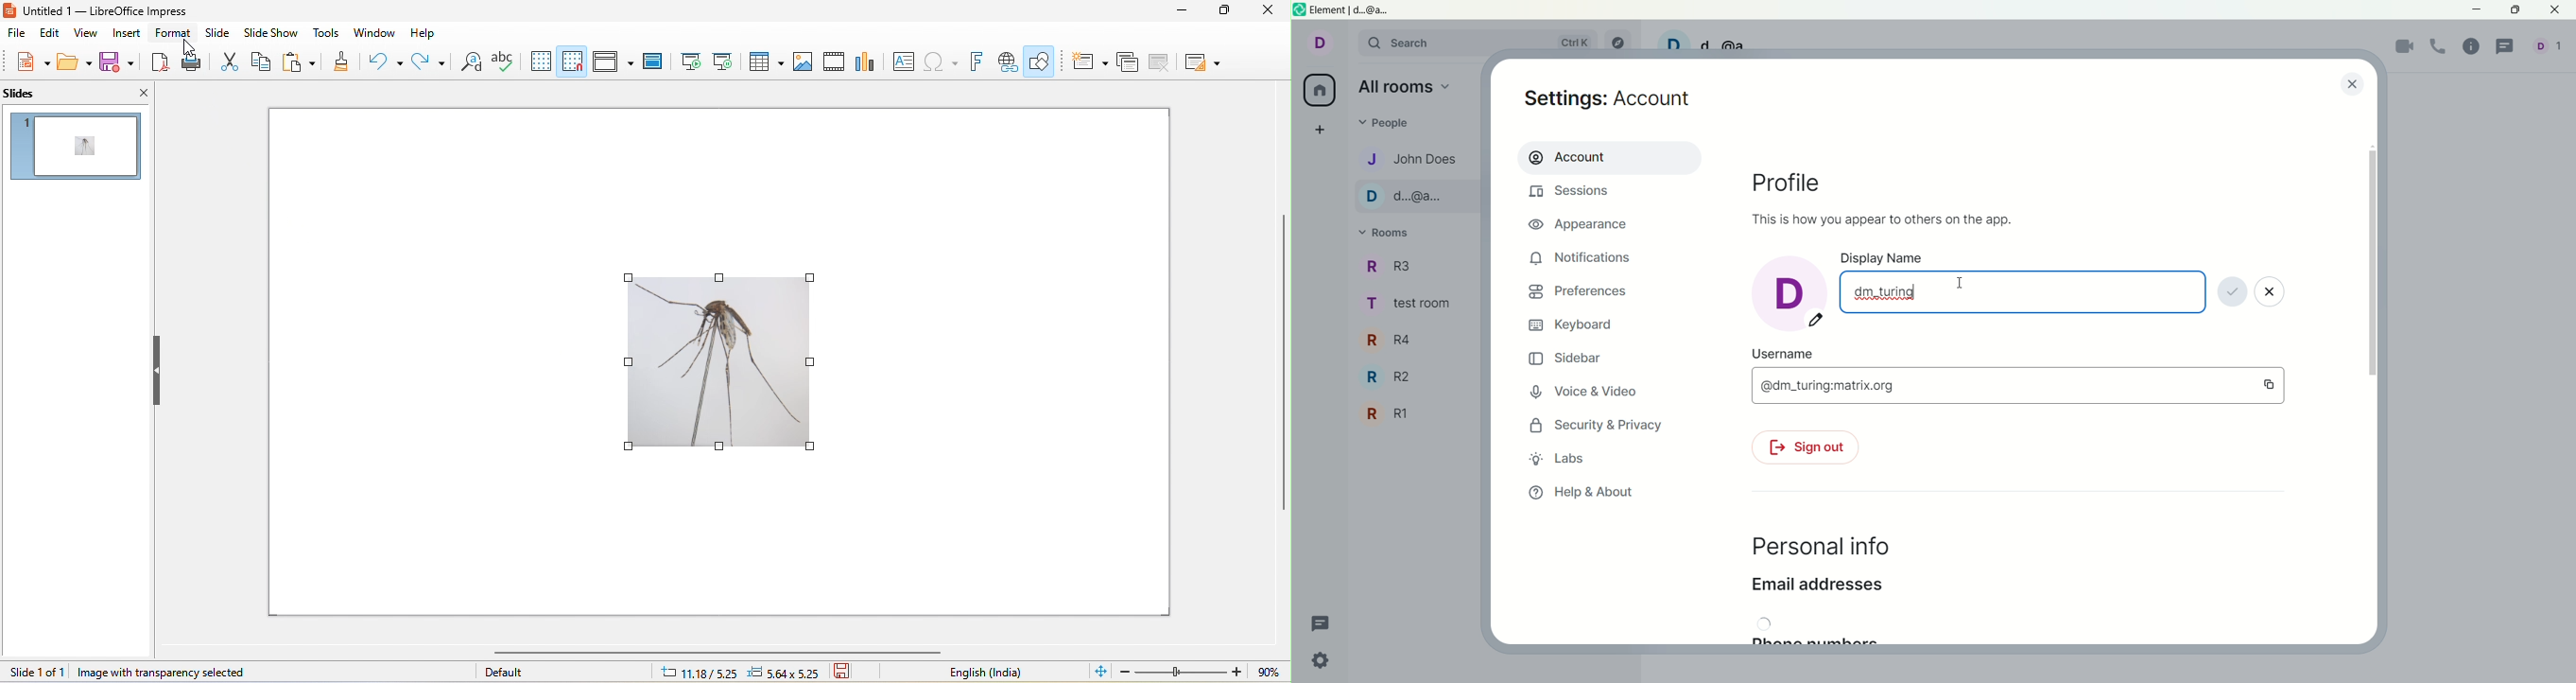 Image resolution: width=2576 pixels, height=700 pixels. Describe the element at coordinates (748, 671) in the screenshot. I see `cursor and object position changed` at that location.